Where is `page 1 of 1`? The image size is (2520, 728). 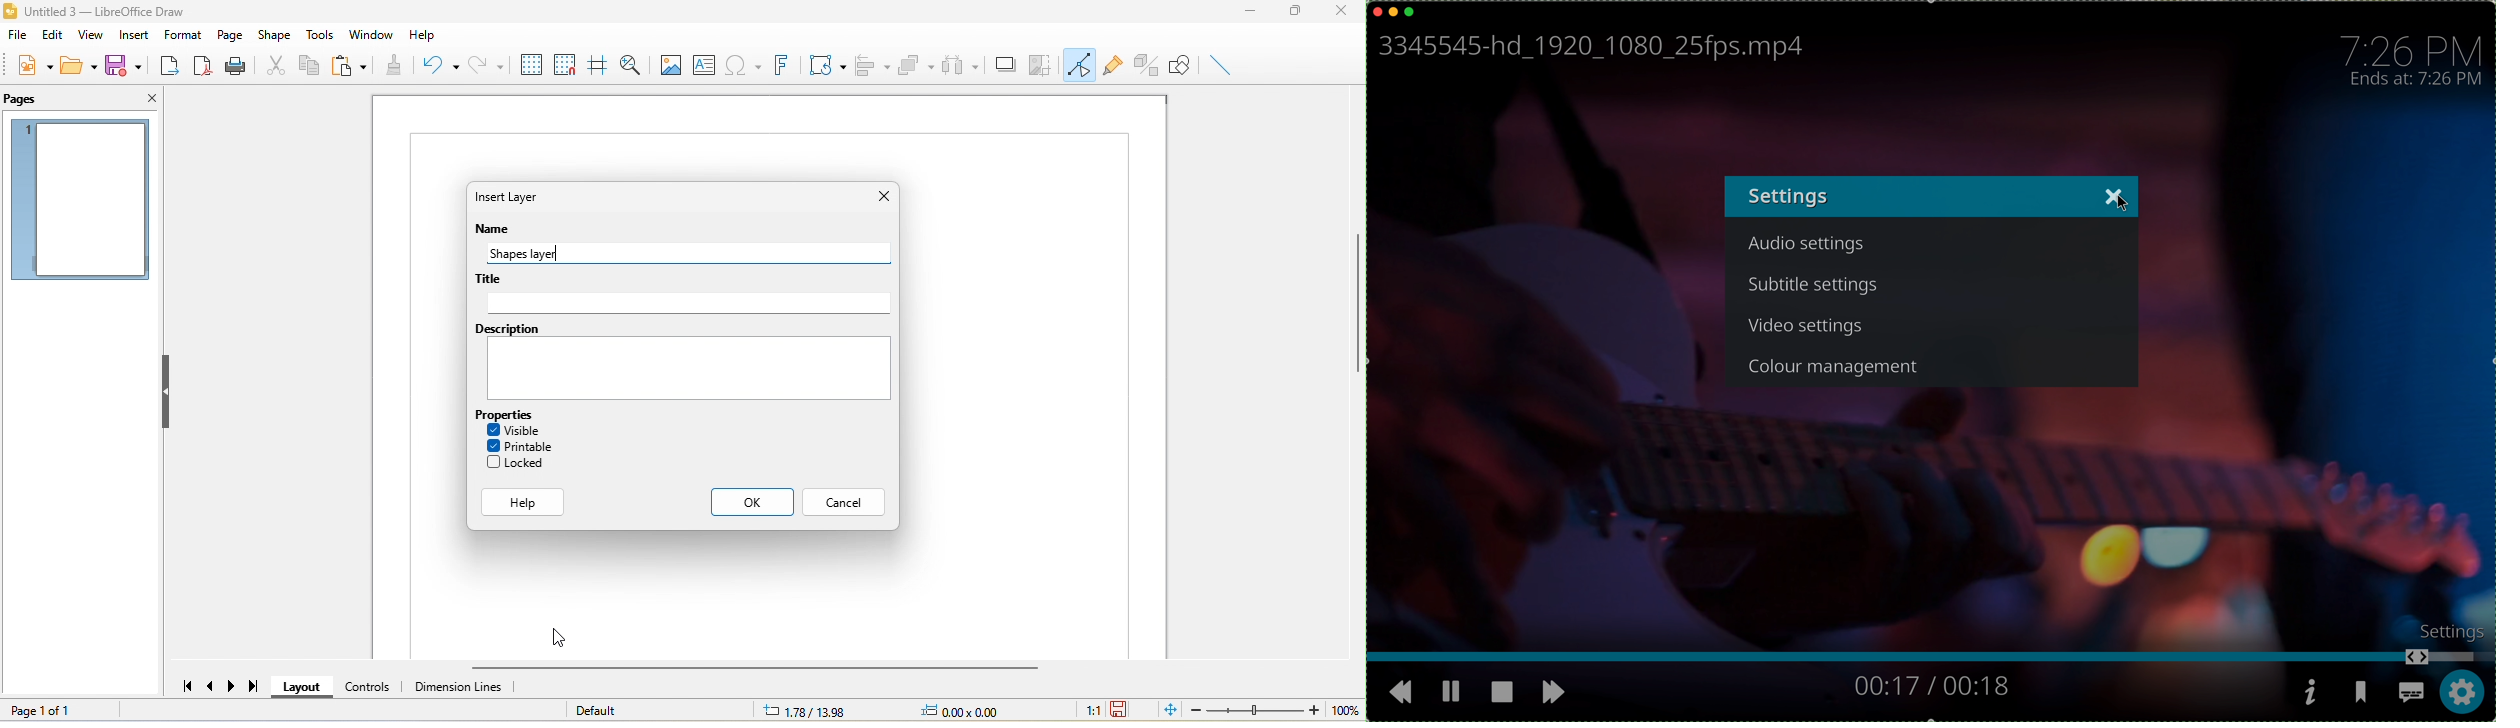
page 1 of 1 is located at coordinates (56, 709).